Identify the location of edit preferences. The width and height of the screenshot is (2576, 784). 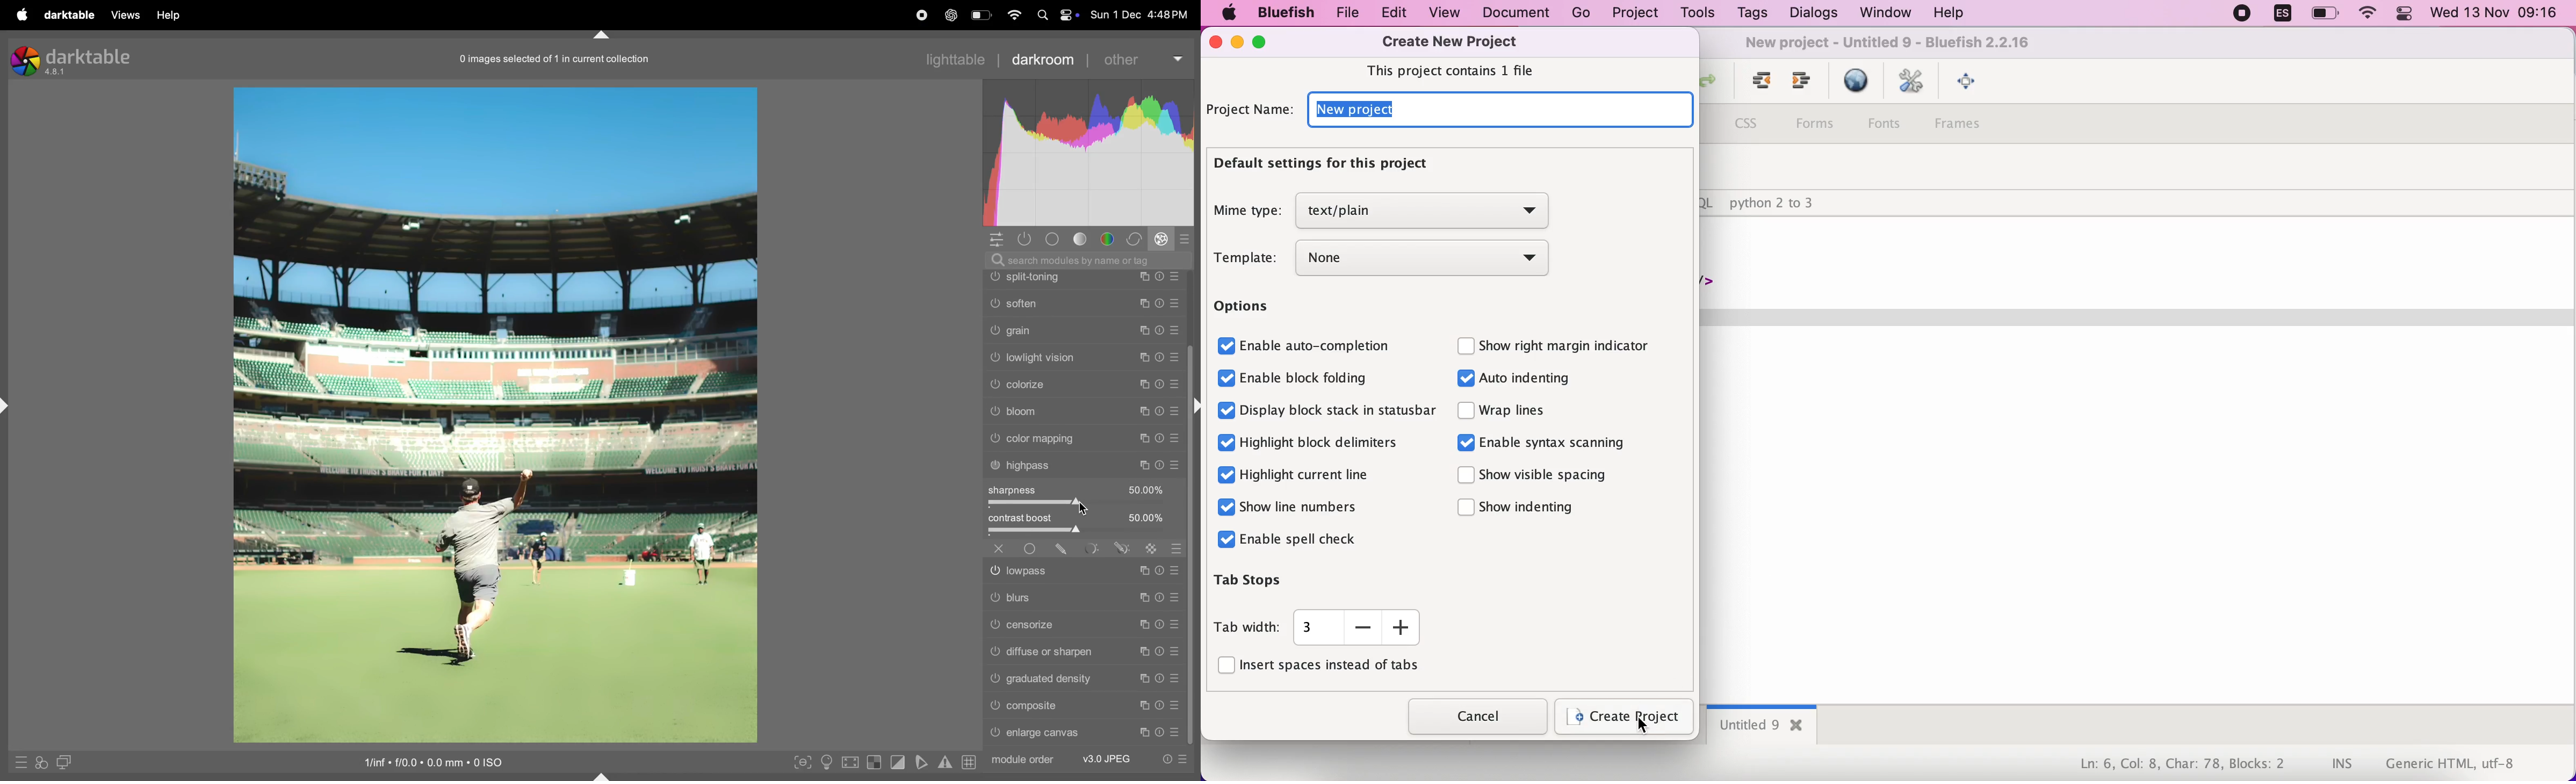
(1913, 83).